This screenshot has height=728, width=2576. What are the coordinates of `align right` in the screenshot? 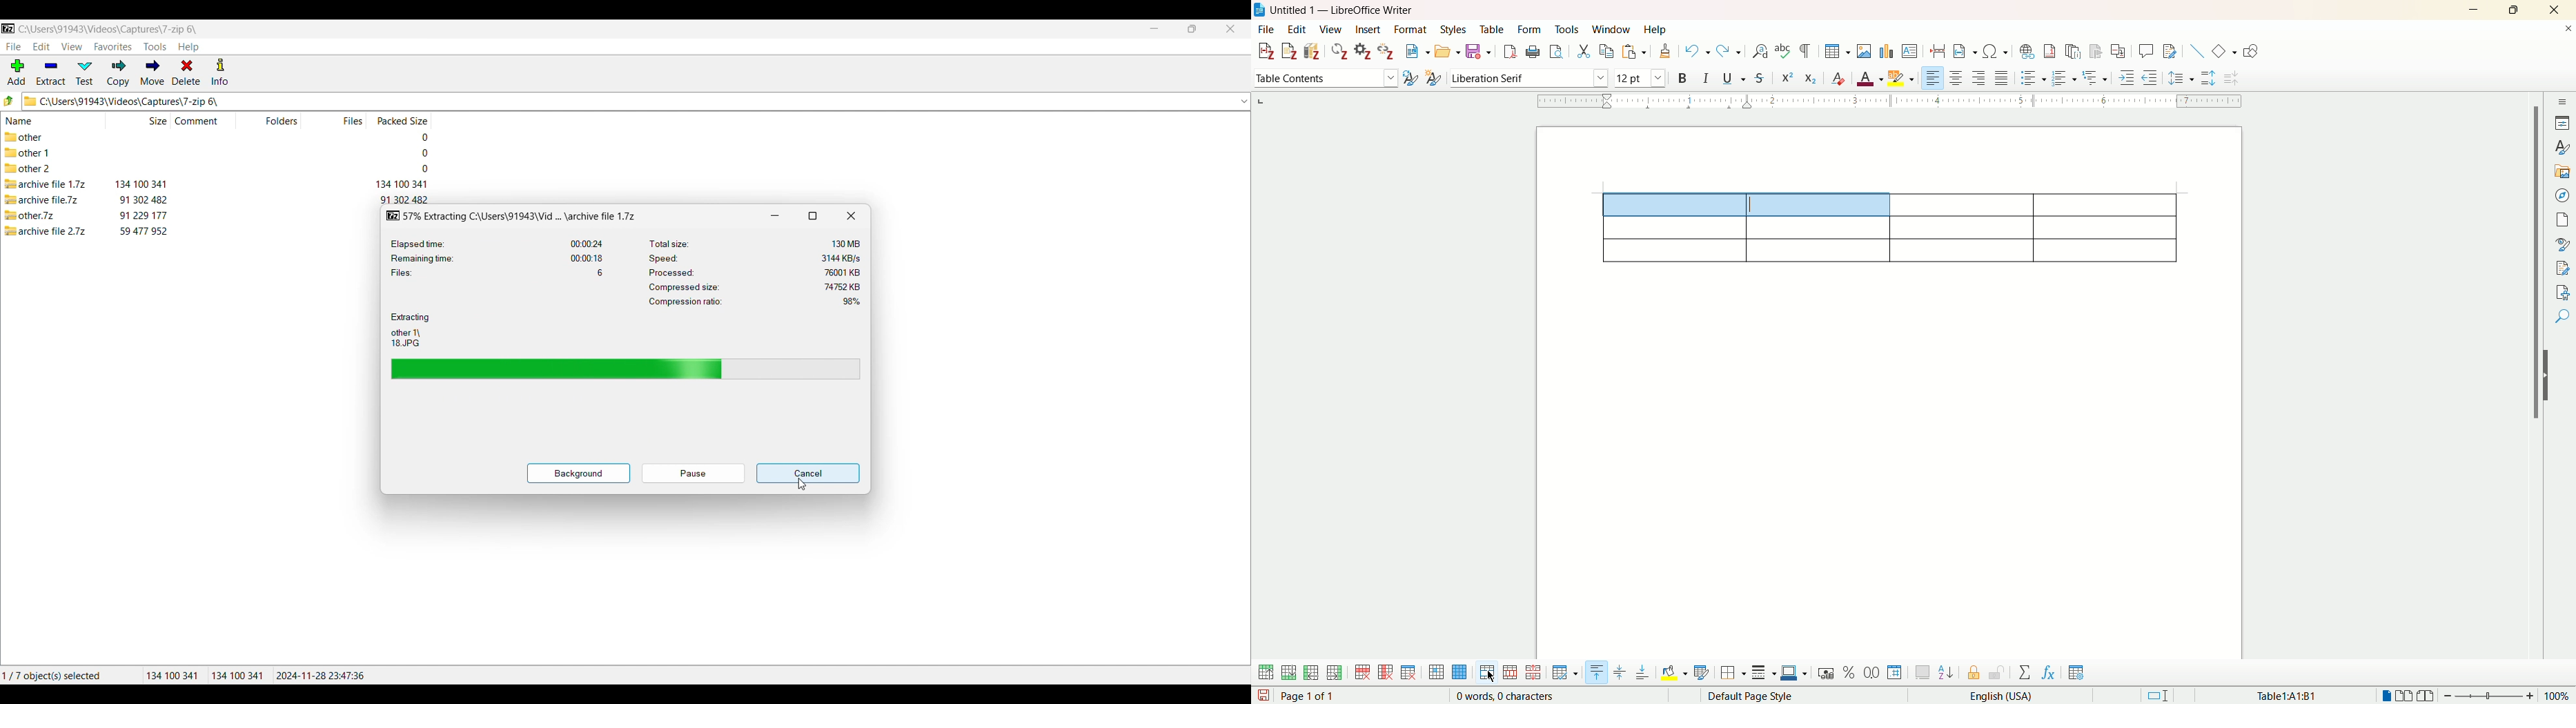 It's located at (1979, 79).